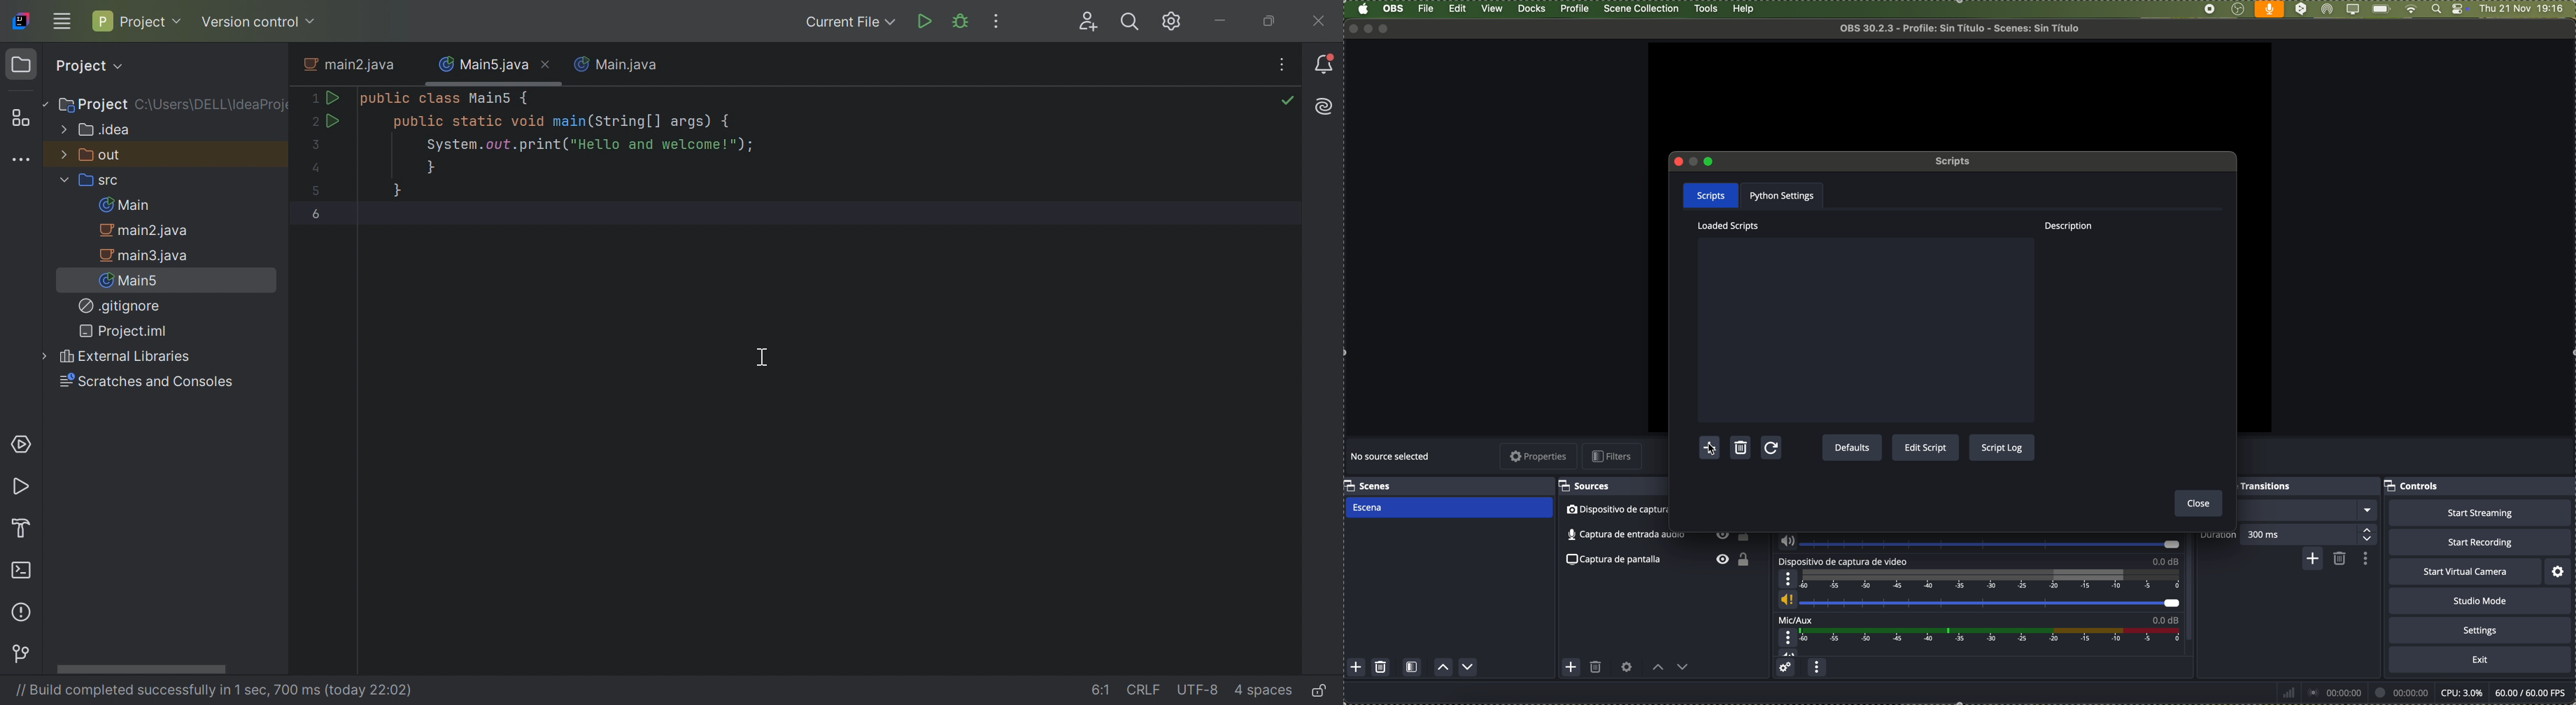 Image resolution: width=2576 pixels, height=728 pixels. What do you see at coordinates (20, 159) in the screenshot?
I see `More tool windows` at bounding box center [20, 159].